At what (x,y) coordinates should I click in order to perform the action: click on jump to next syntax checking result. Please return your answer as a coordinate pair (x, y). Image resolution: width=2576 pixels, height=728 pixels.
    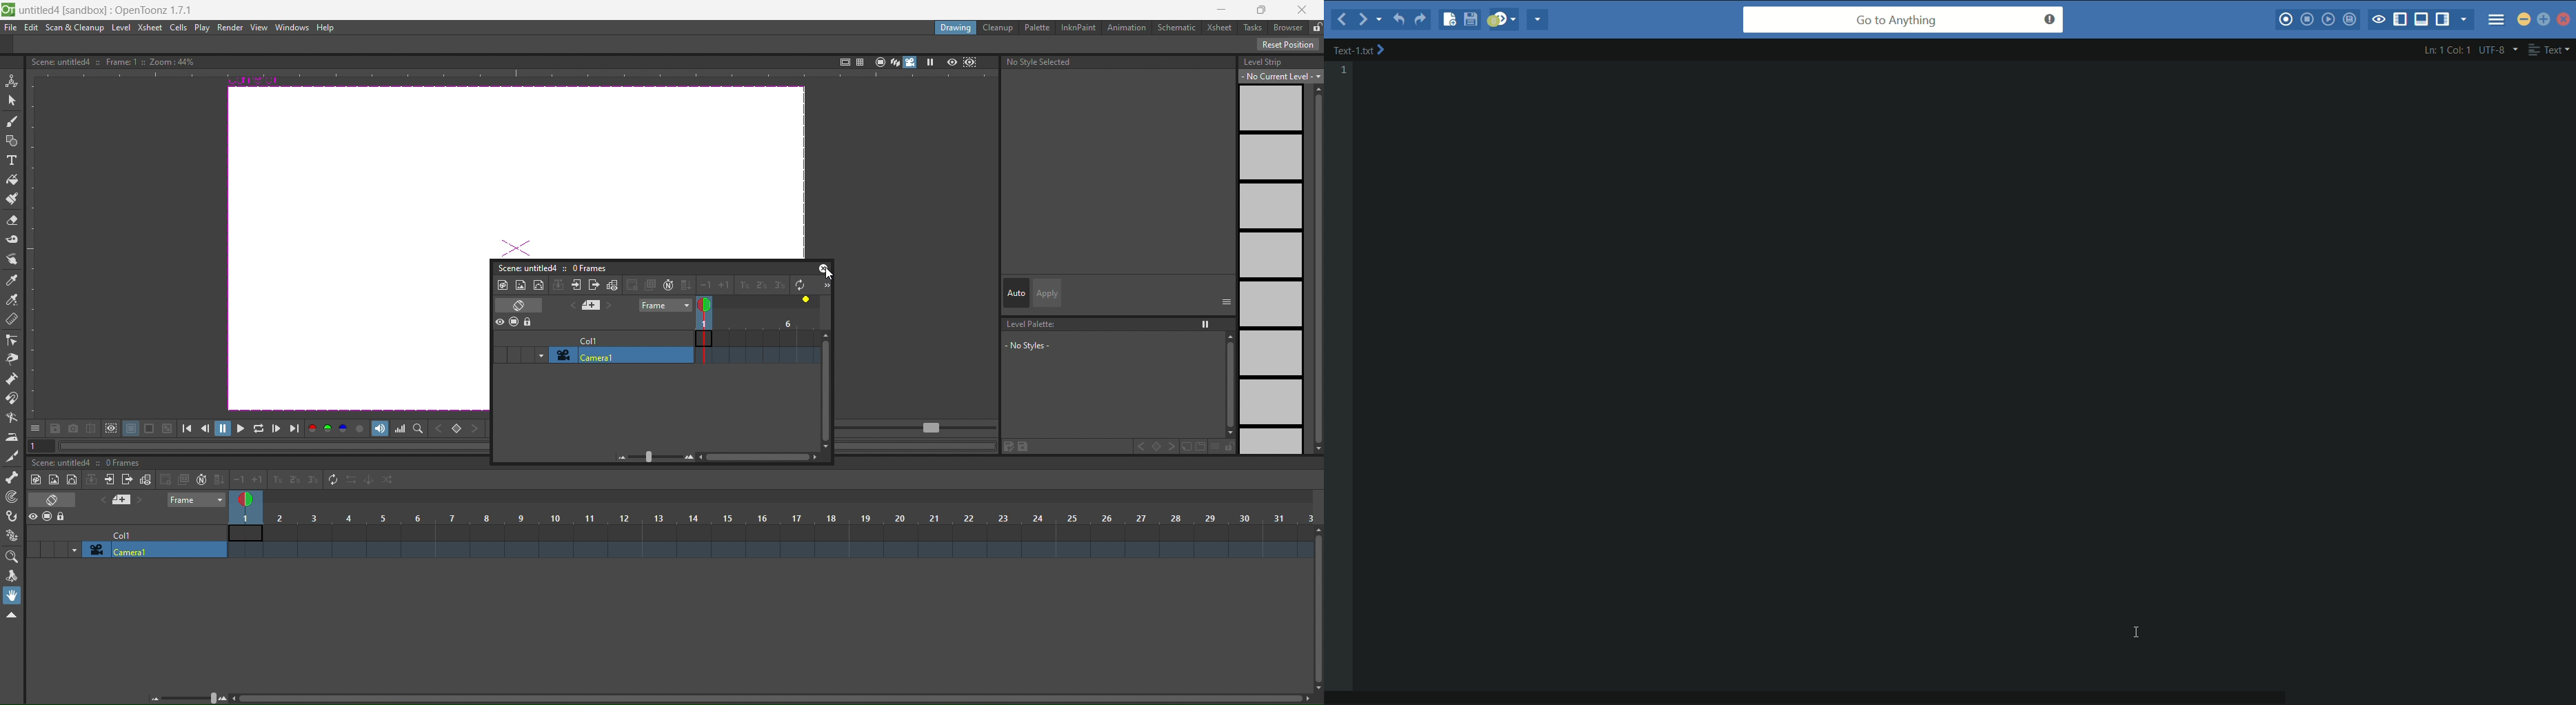
    Looking at the image, I should click on (1501, 17).